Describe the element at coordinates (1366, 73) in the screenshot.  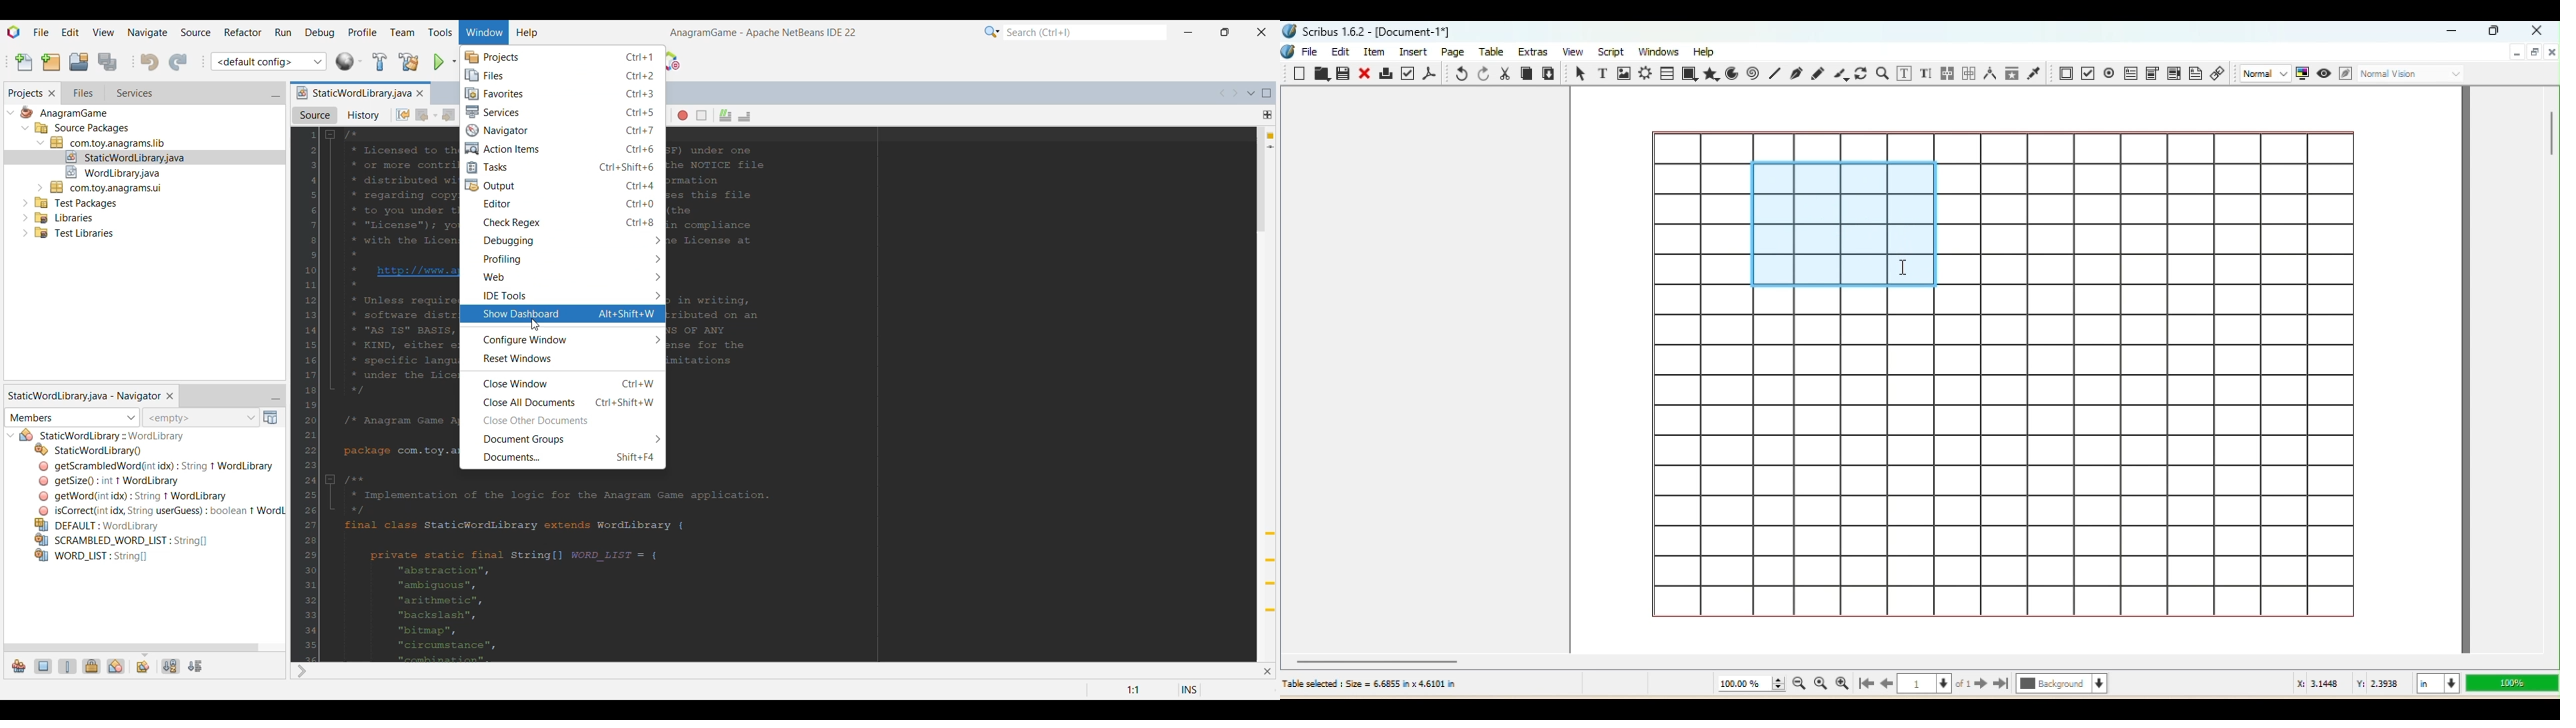
I see `Close` at that location.